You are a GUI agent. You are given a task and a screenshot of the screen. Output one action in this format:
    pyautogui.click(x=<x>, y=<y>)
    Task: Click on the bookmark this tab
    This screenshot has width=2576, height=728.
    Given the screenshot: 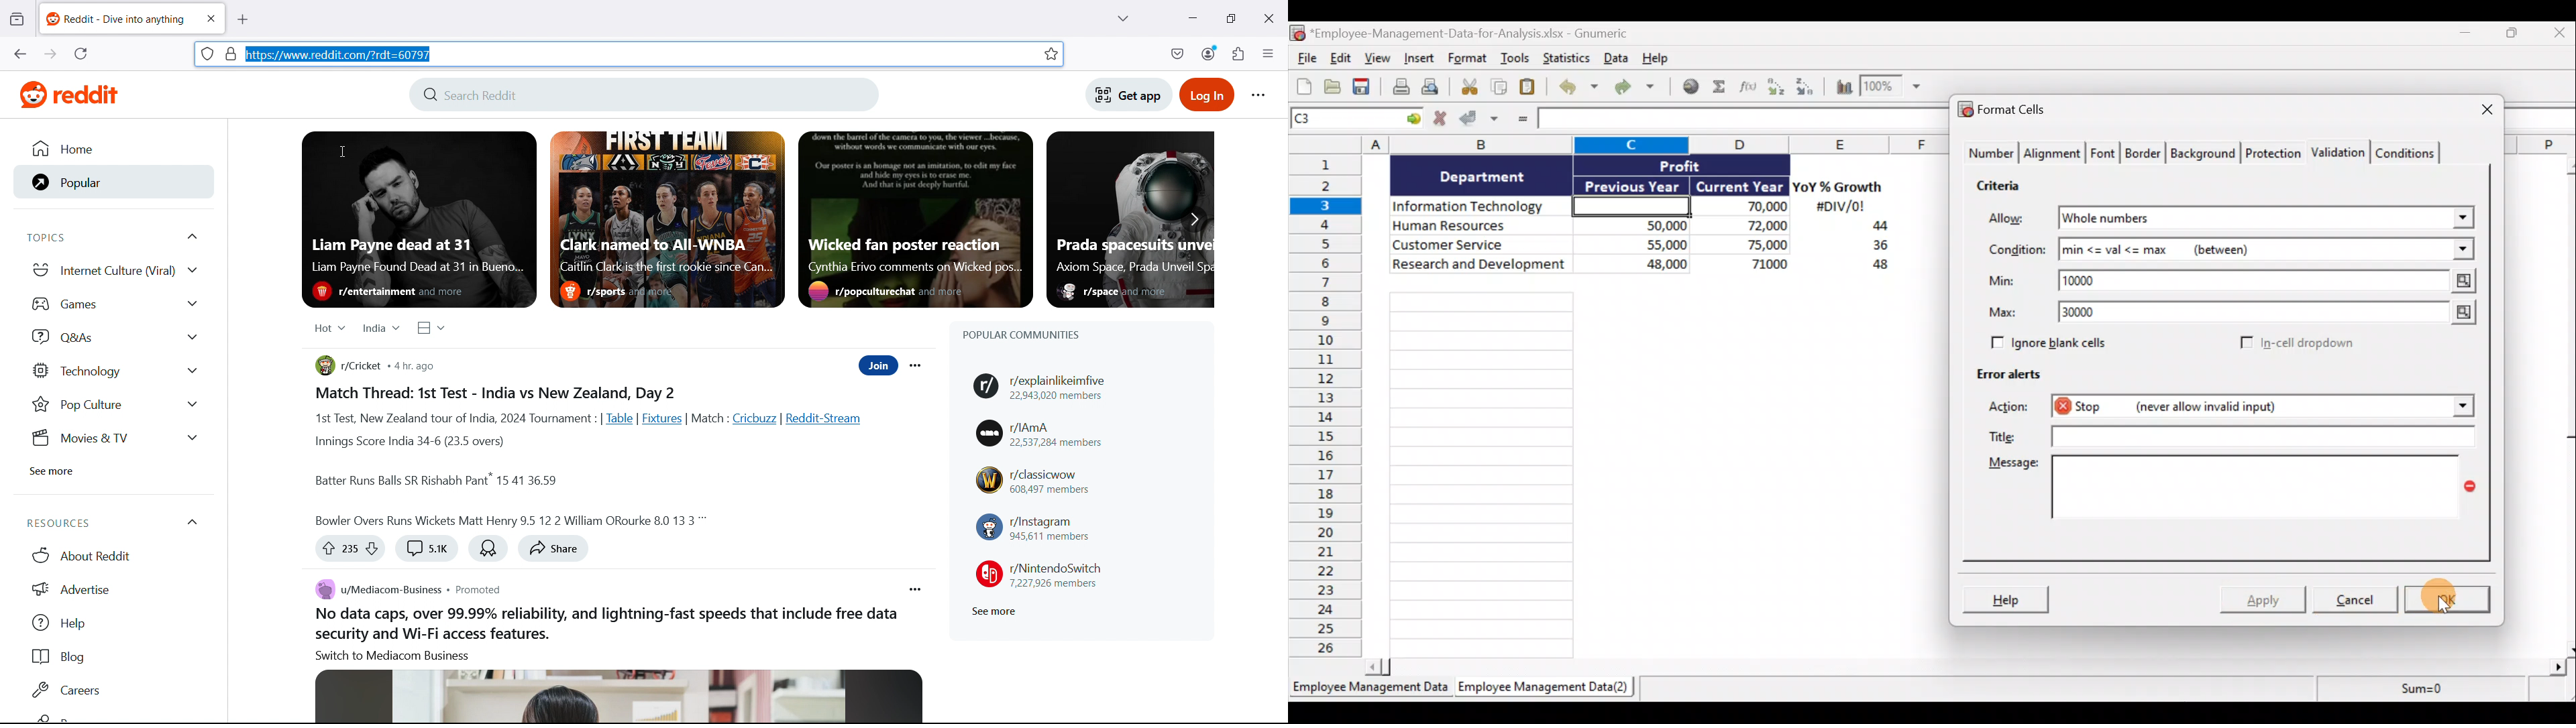 What is the action you would take?
    pyautogui.click(x=1051, y=54)
    